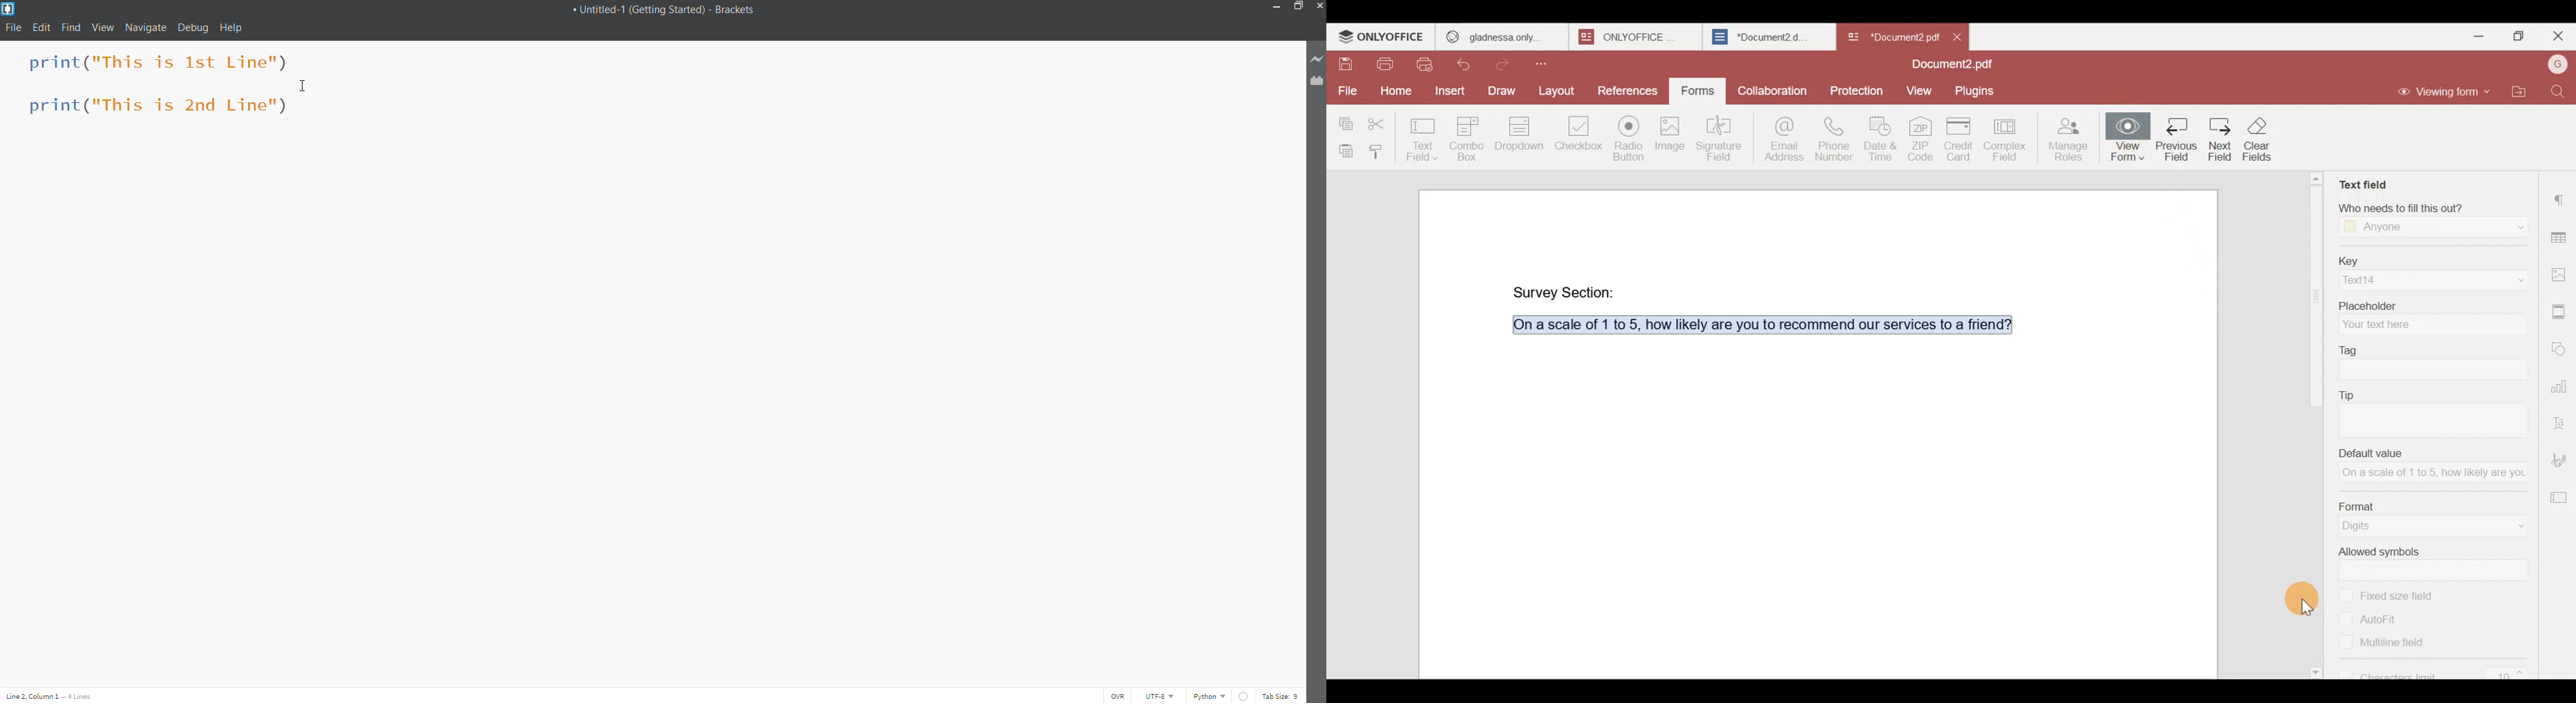 Image resolution: width=2576 pixels, height=728 pixels. I want to click on Paragraph settings, so click(2562, 195).